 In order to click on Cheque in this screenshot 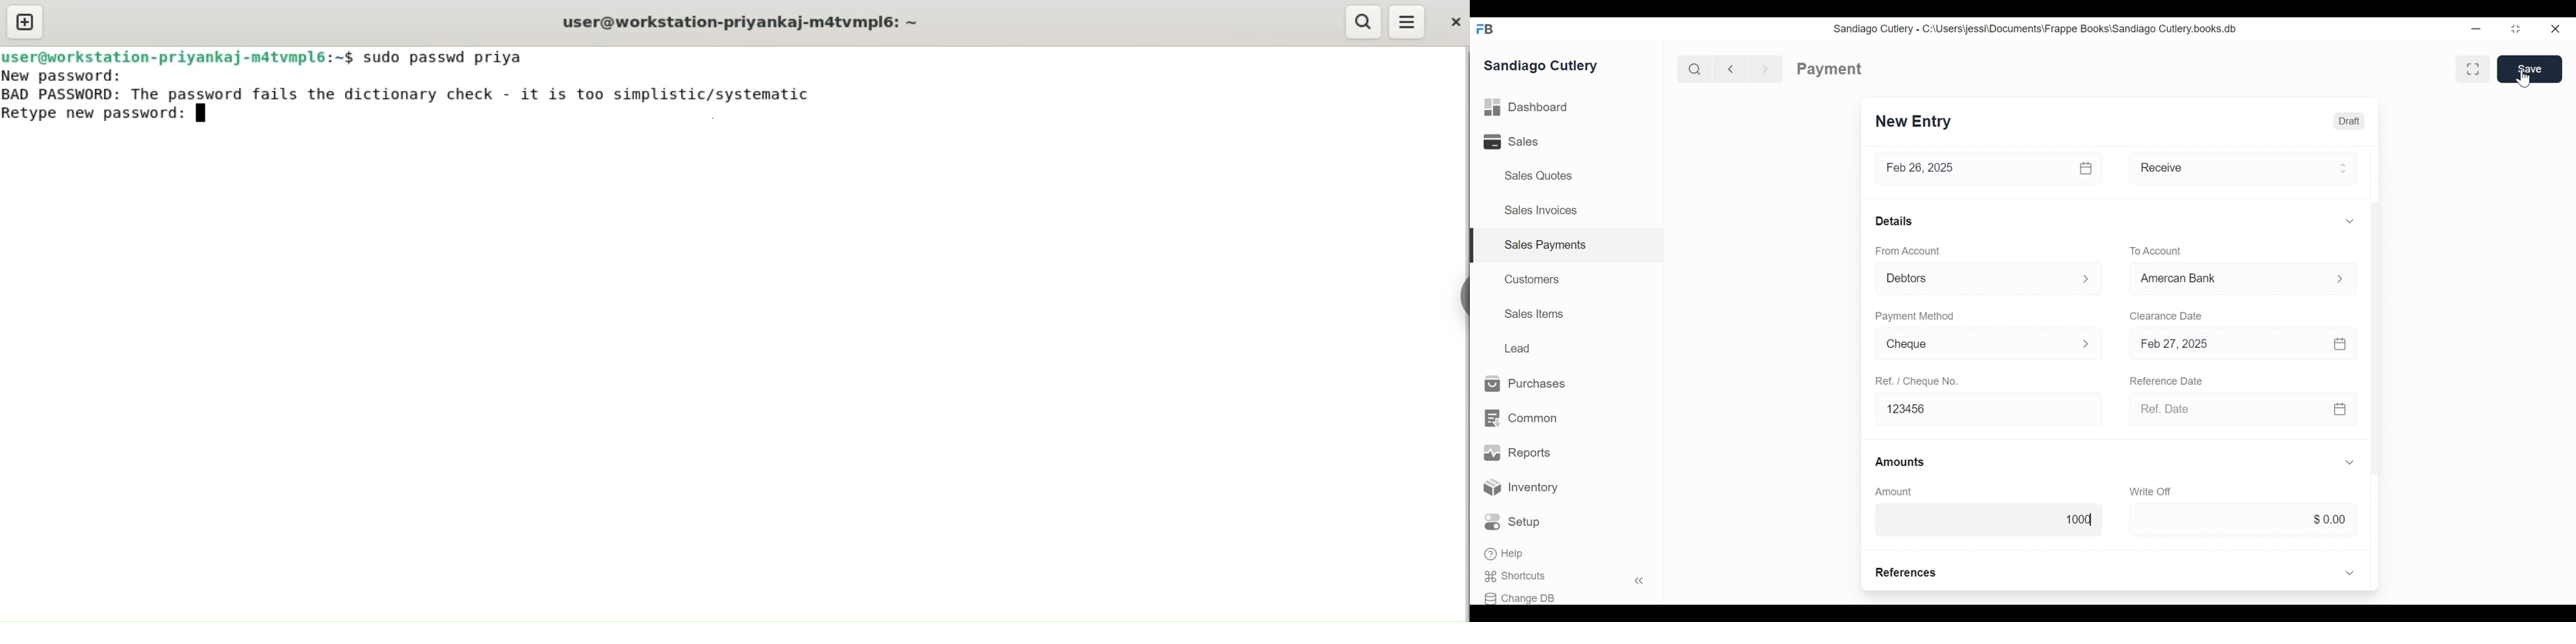, I will do `click(1972, 345)`.